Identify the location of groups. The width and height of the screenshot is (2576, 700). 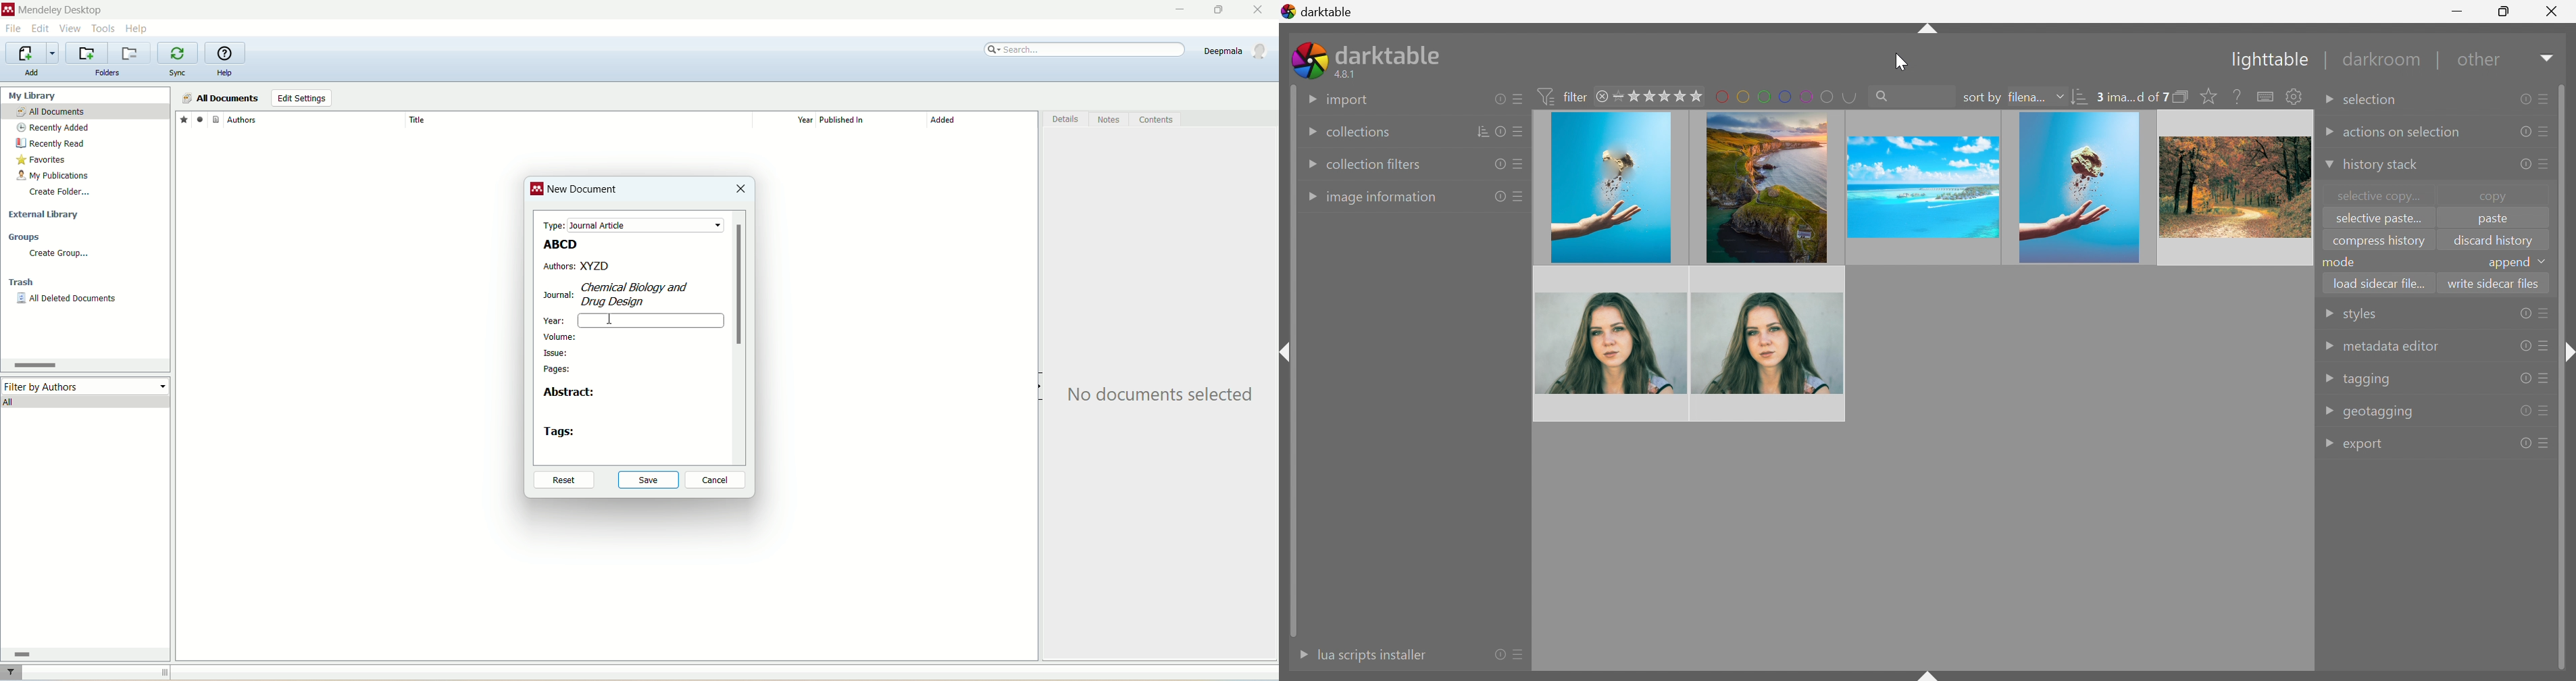
(25, 238).